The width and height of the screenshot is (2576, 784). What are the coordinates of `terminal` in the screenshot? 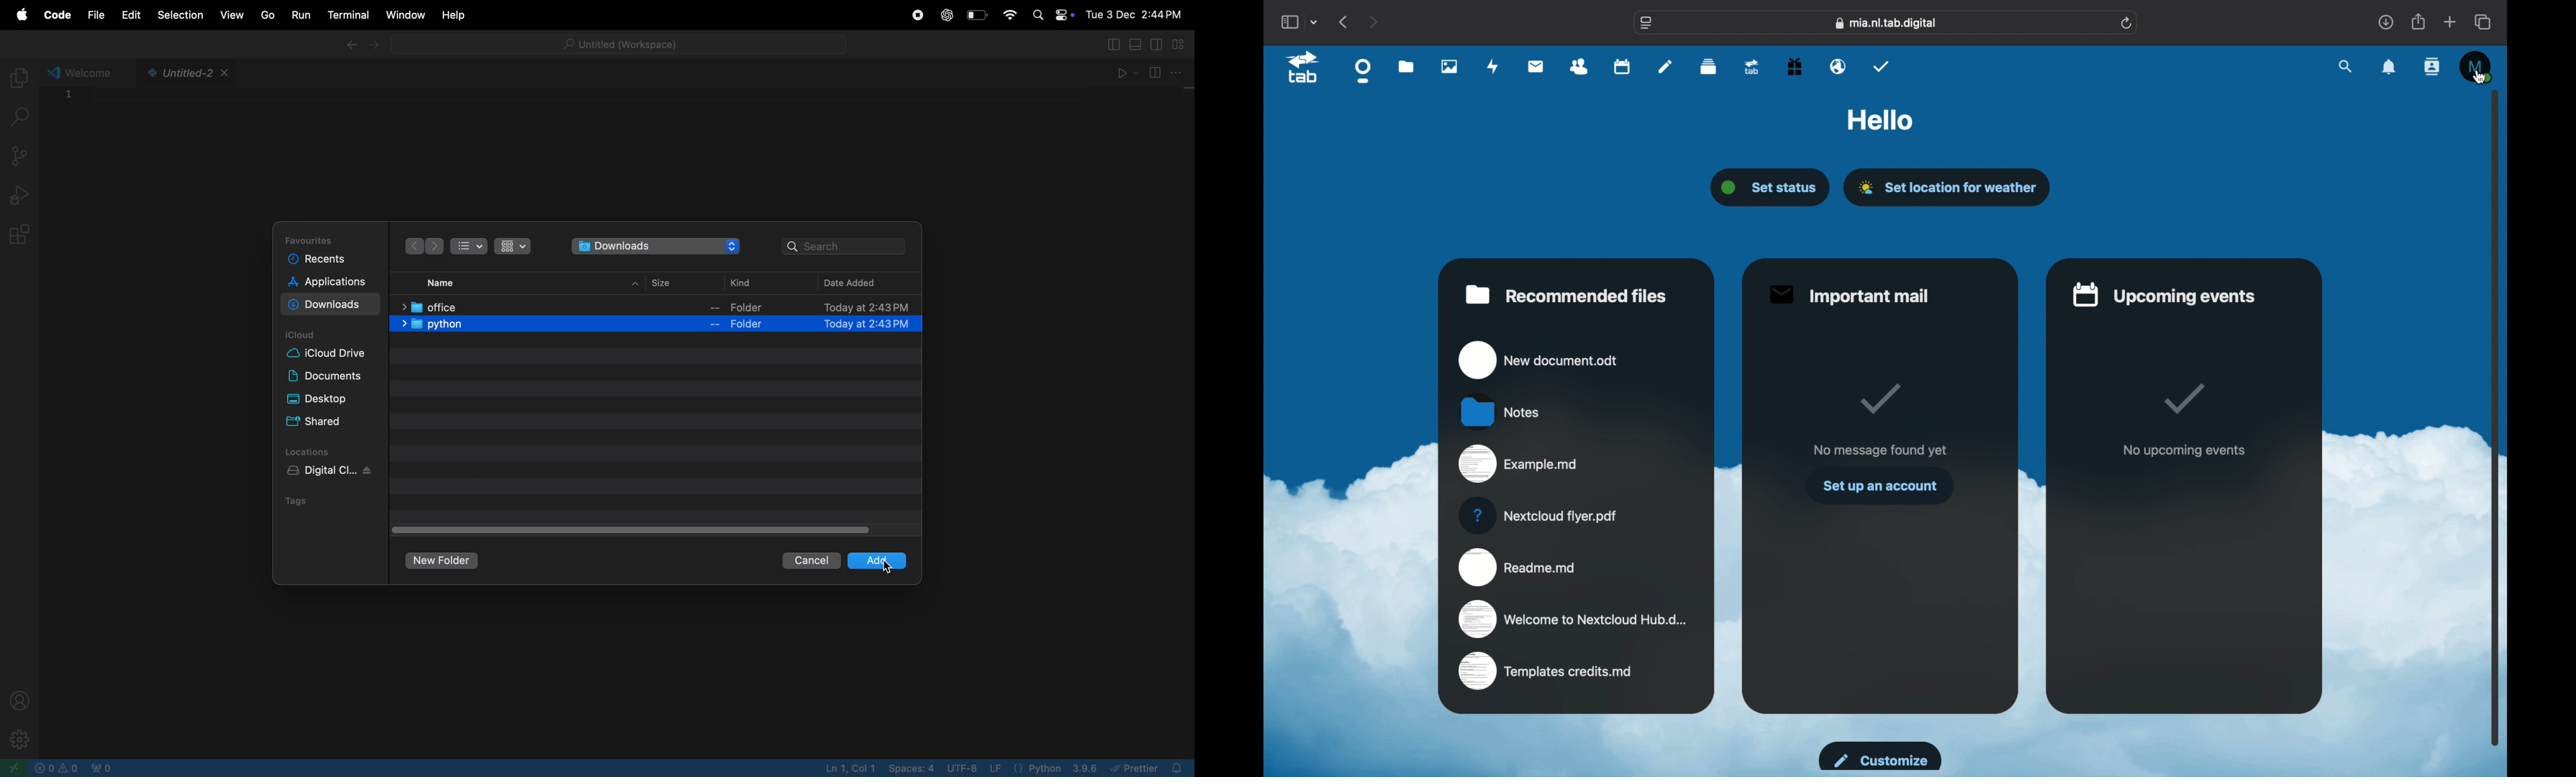 It's located at (346, 13).